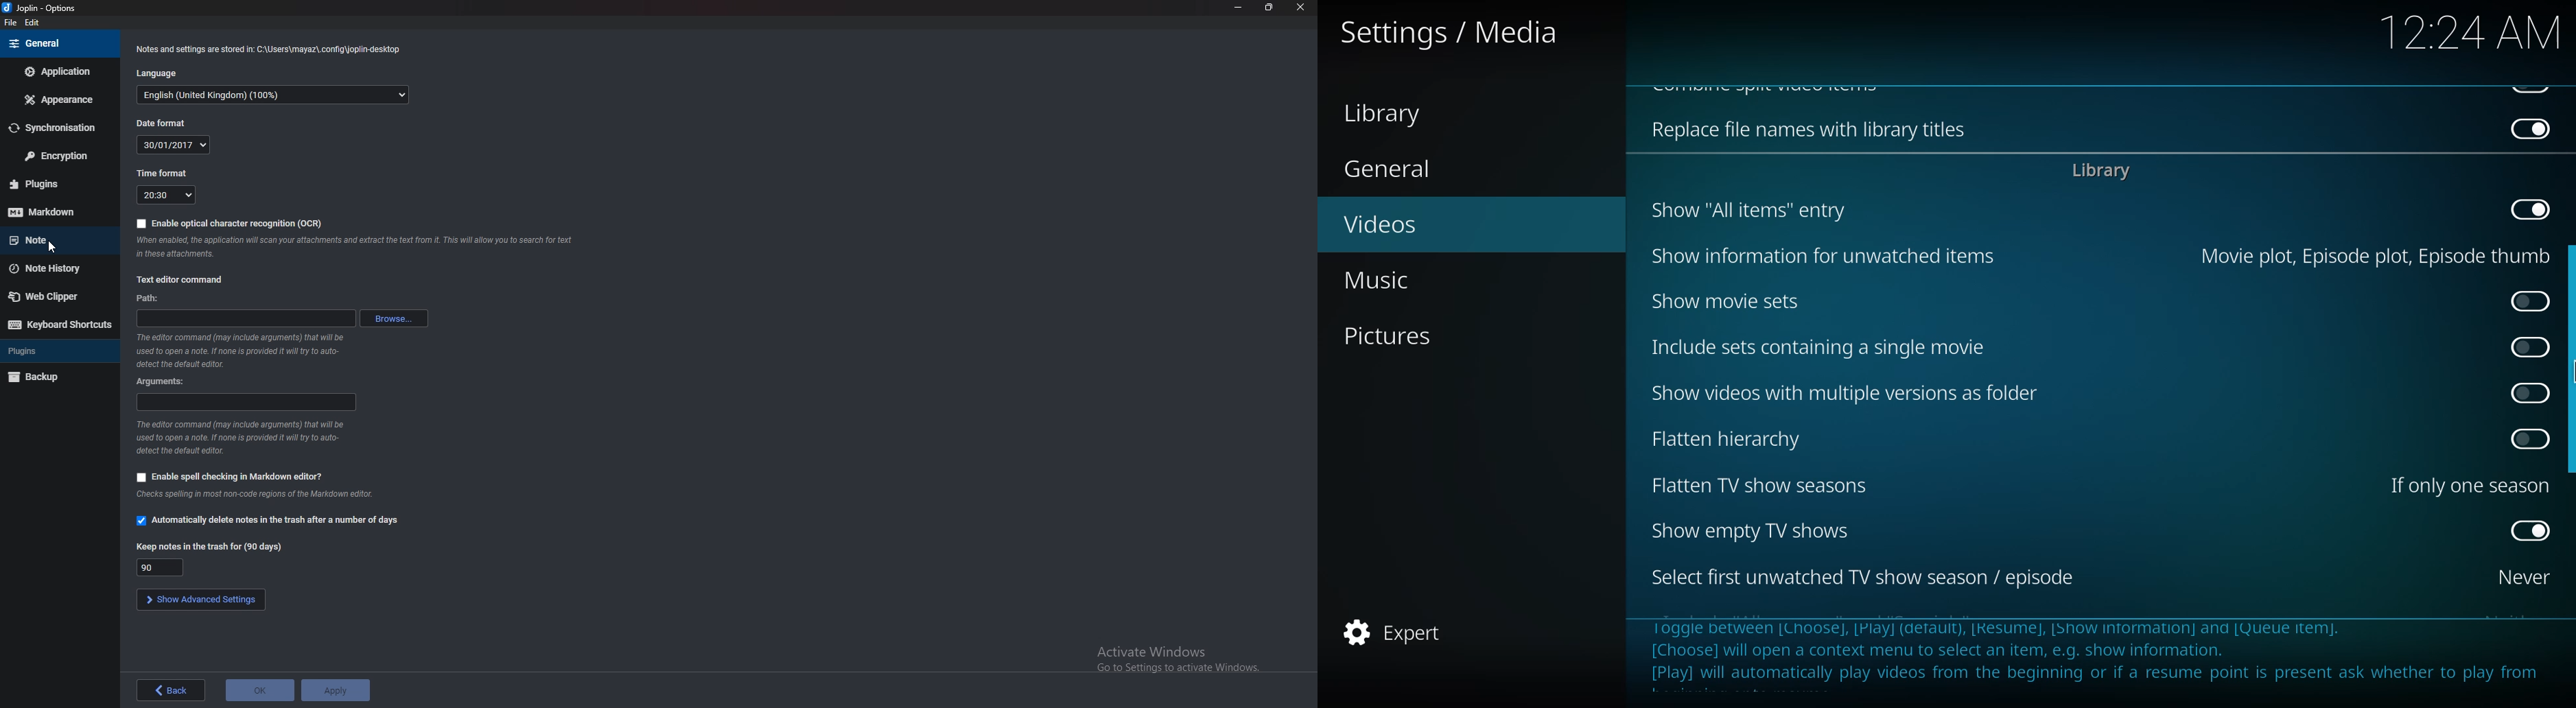 The width and height of the screenshot is (2576, 728). What do you see at coordinates (1238, 7) in the screenshot?
I see `Minimize` at bounding box center [1238, 7].